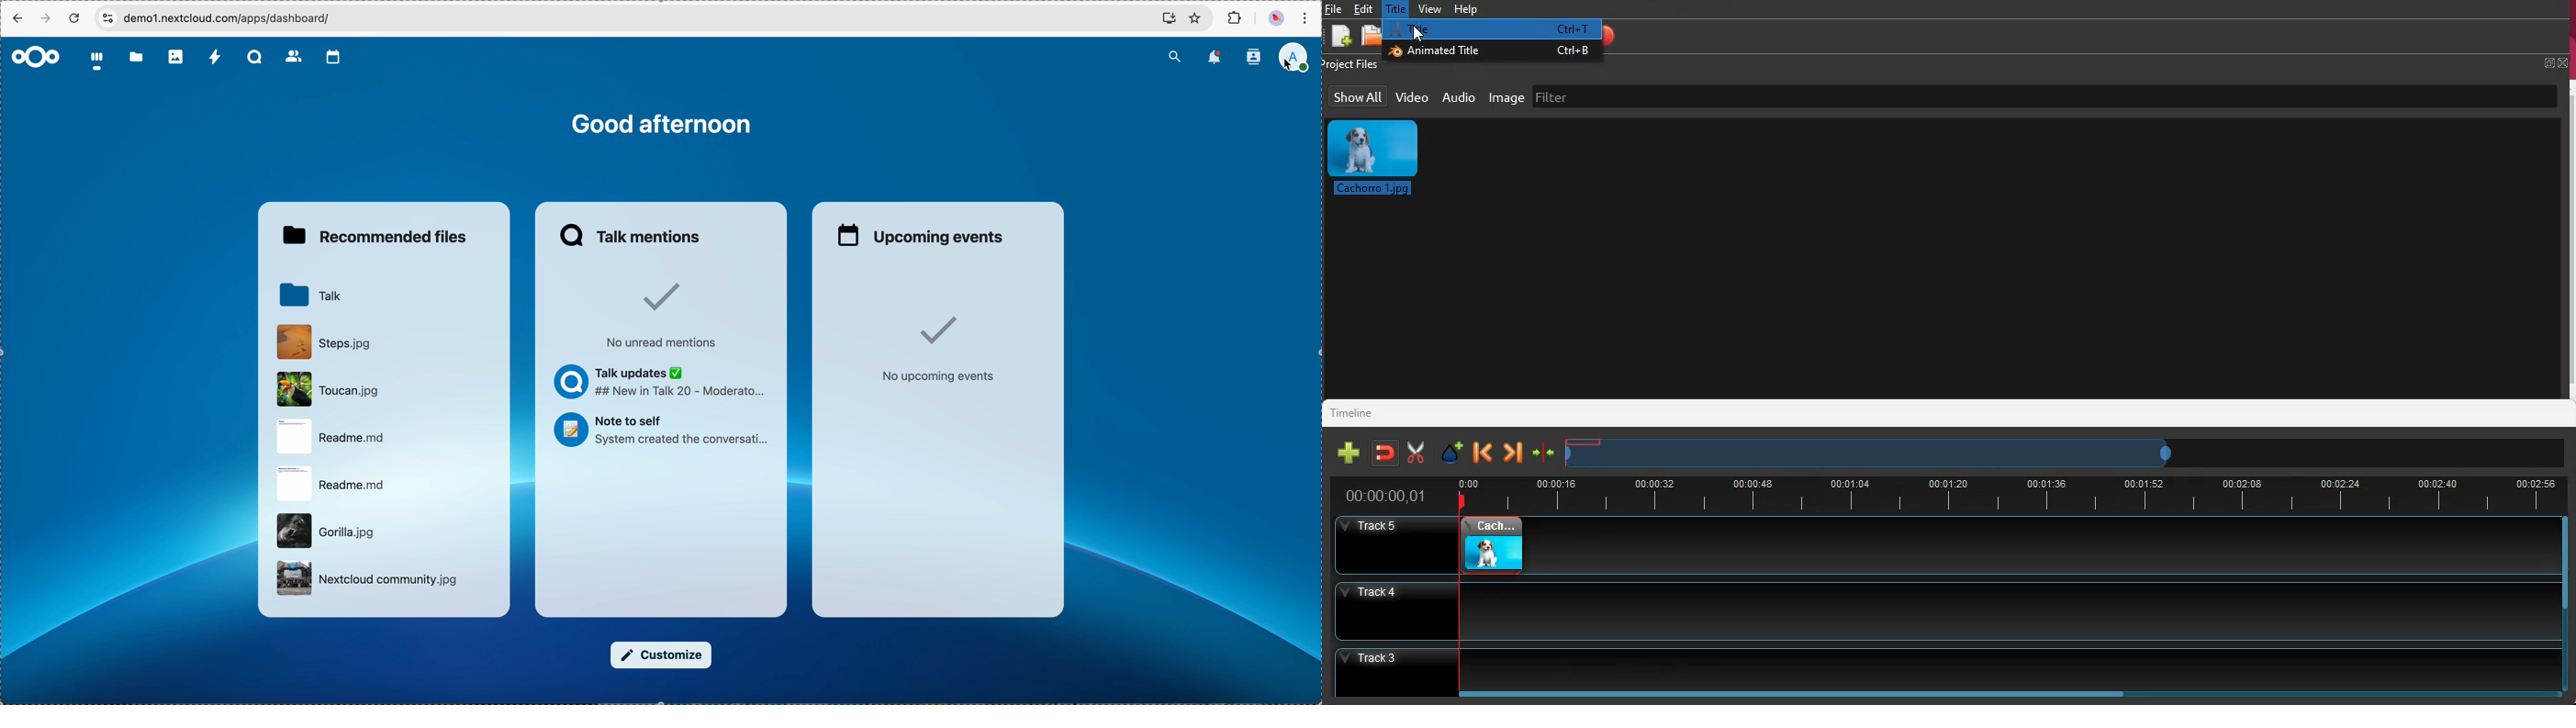 Image resolution: width=2576 pixels, height=728 pixels. Describe the element at coordinates (1297, 59) in the screenshot. I see `click on user profile` at that location.